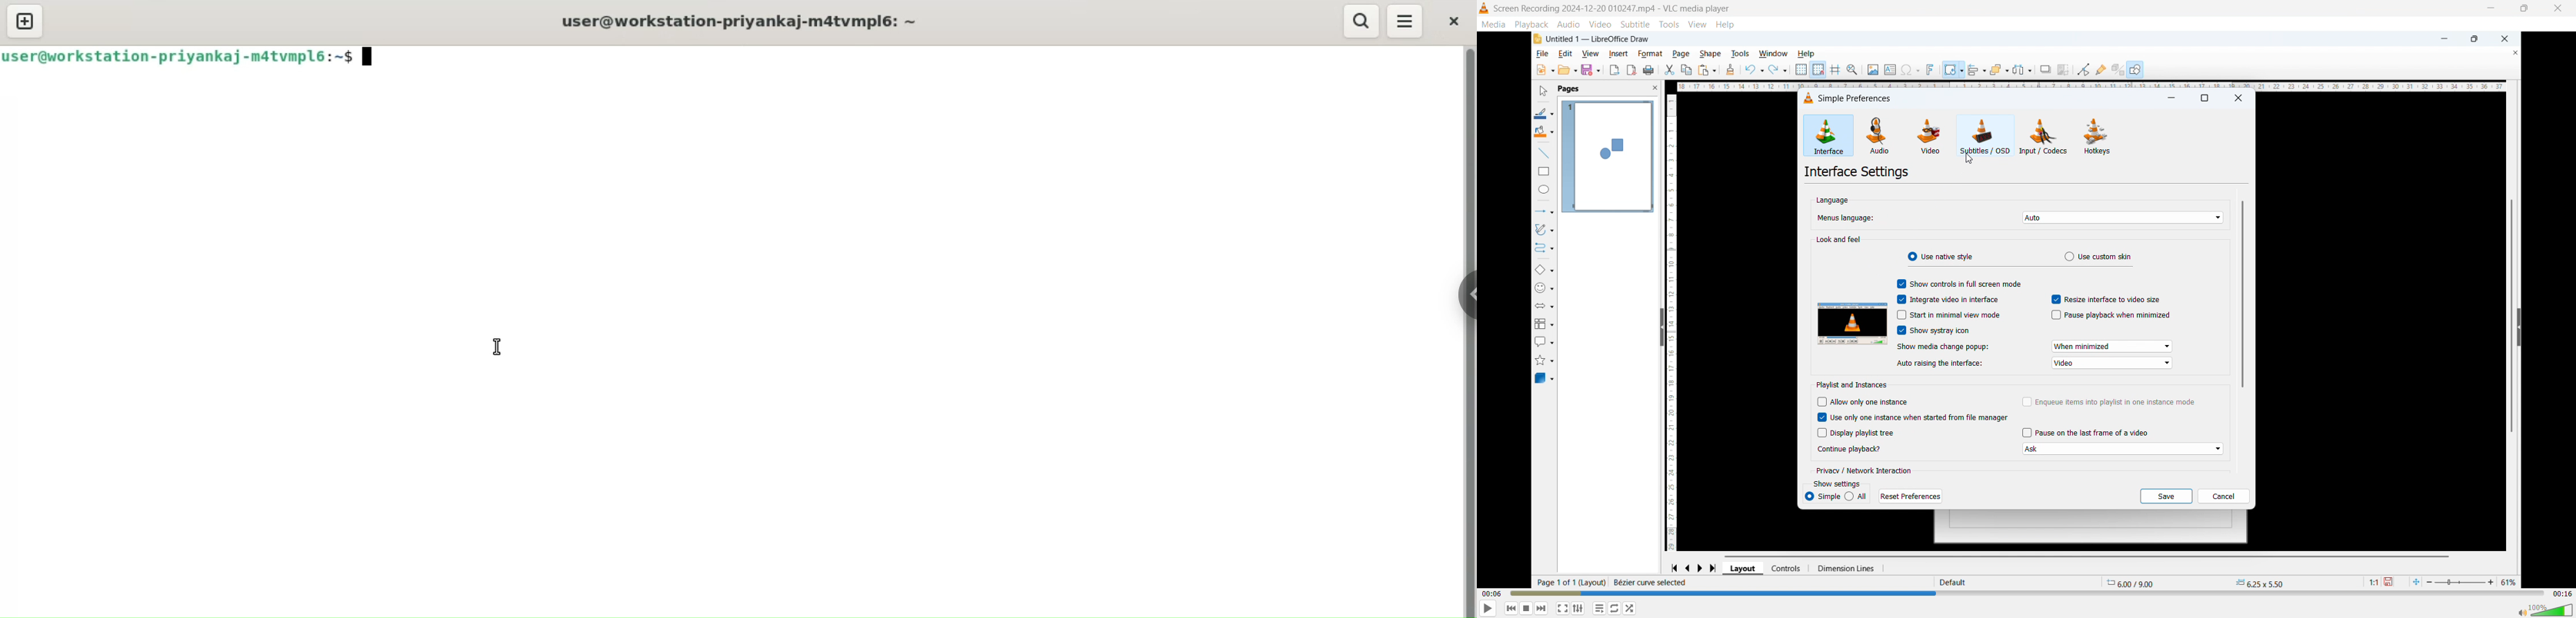  I want to click on Tools , so click(1669, 24).